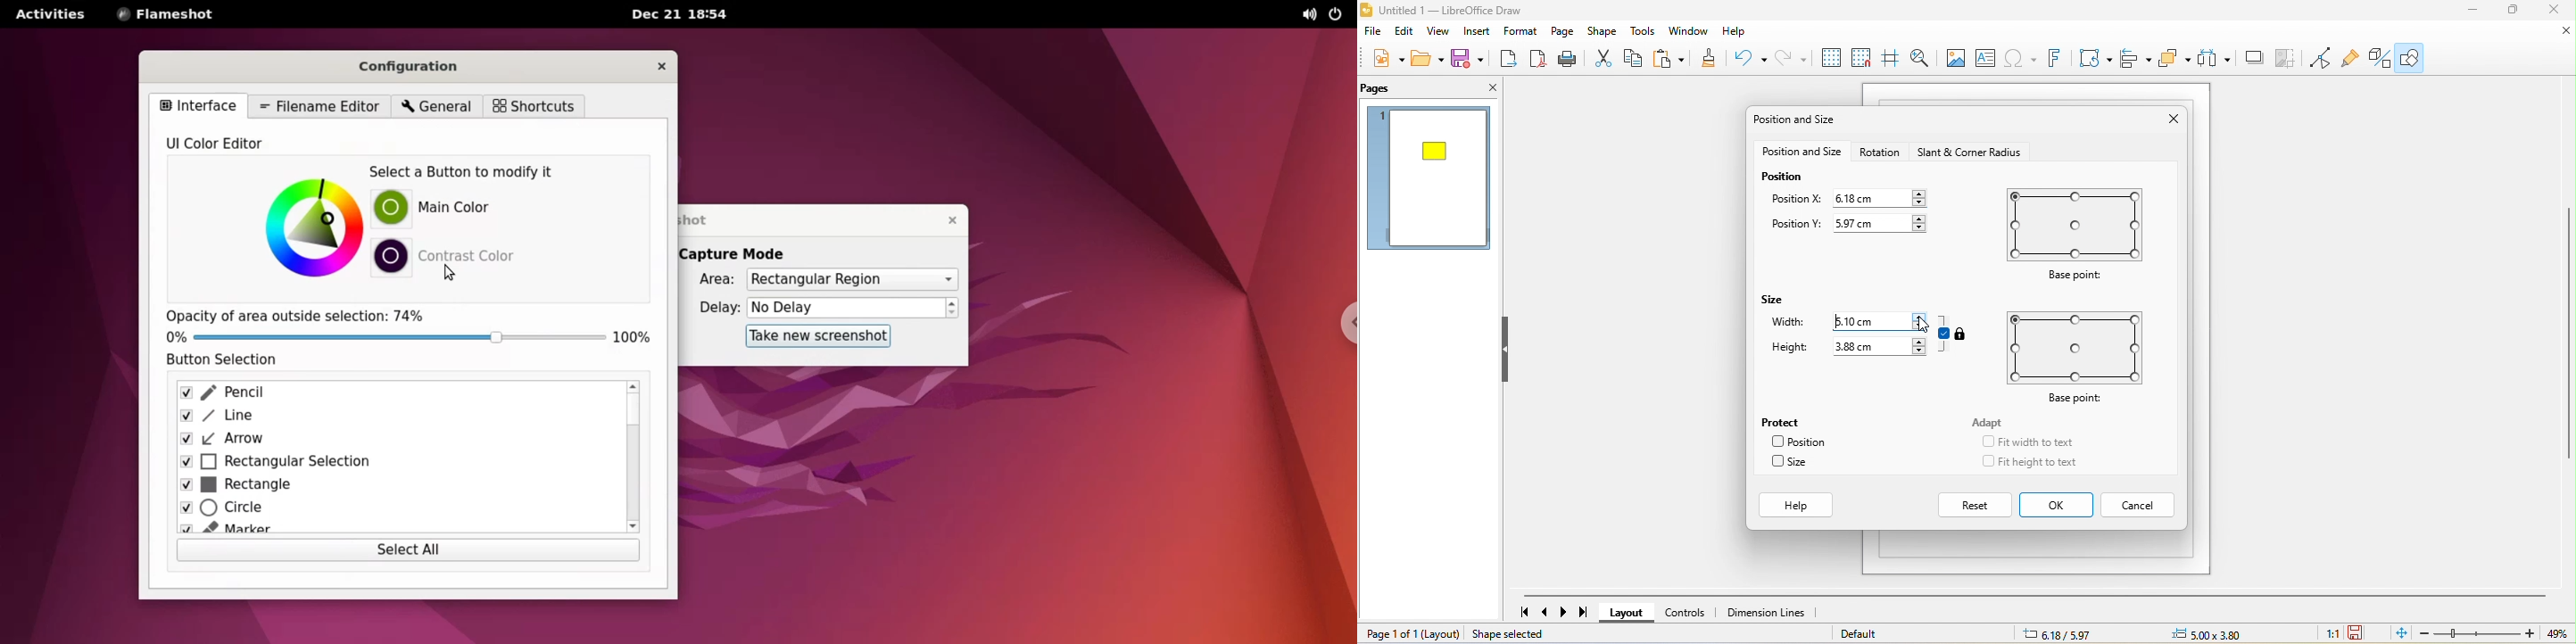 The image size is (2576, 644). What do you see at coordinates (1382, 60) in the screenshot?
I see `new` at bounding box center [1382, 60].